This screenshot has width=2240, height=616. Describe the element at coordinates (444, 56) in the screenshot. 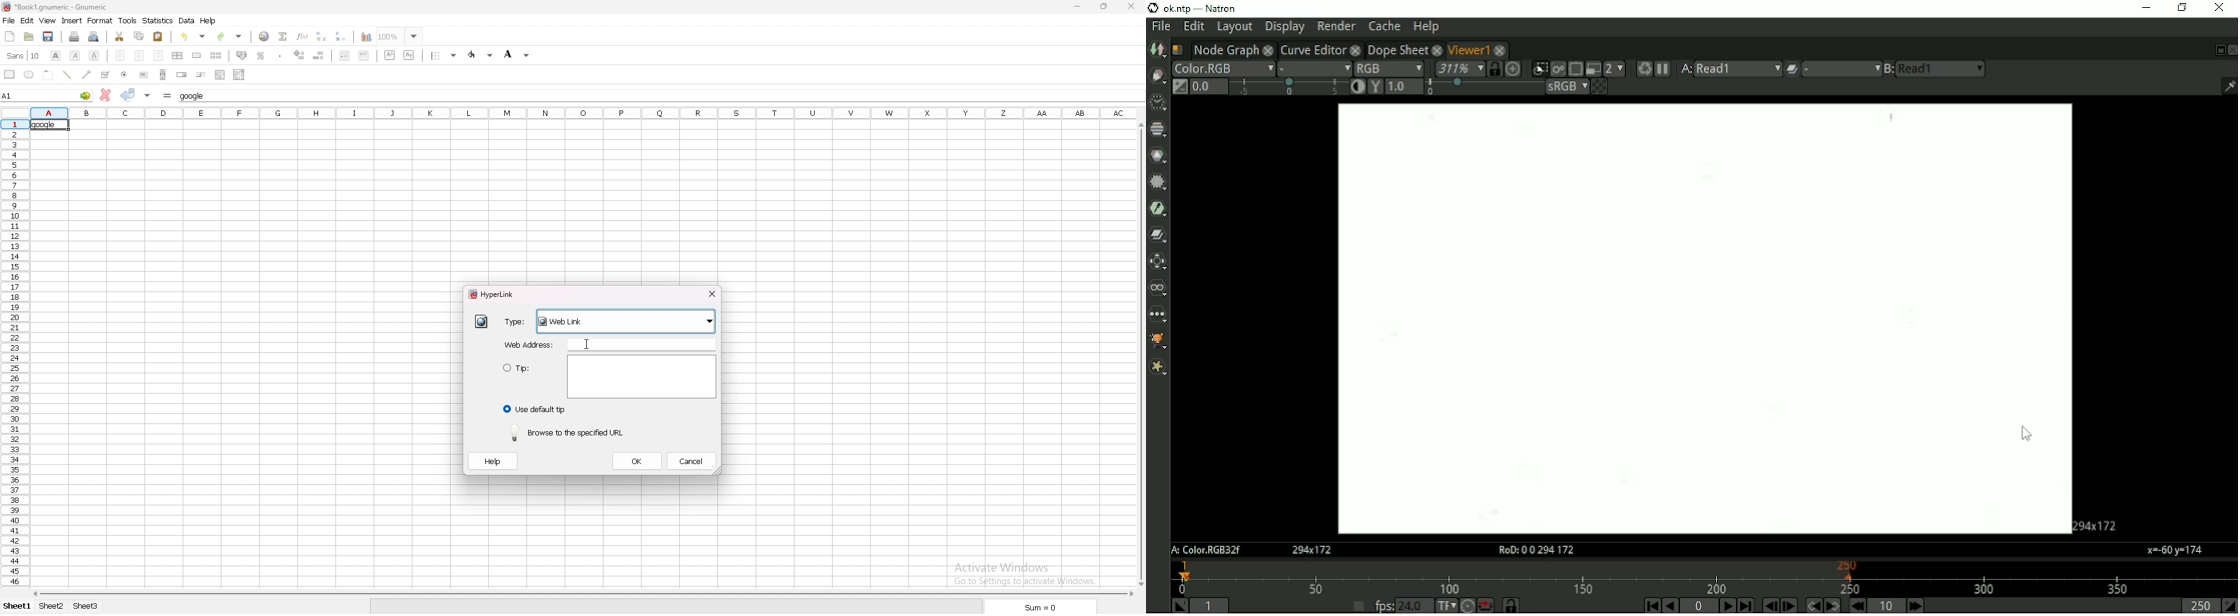

I see `border` at that location.